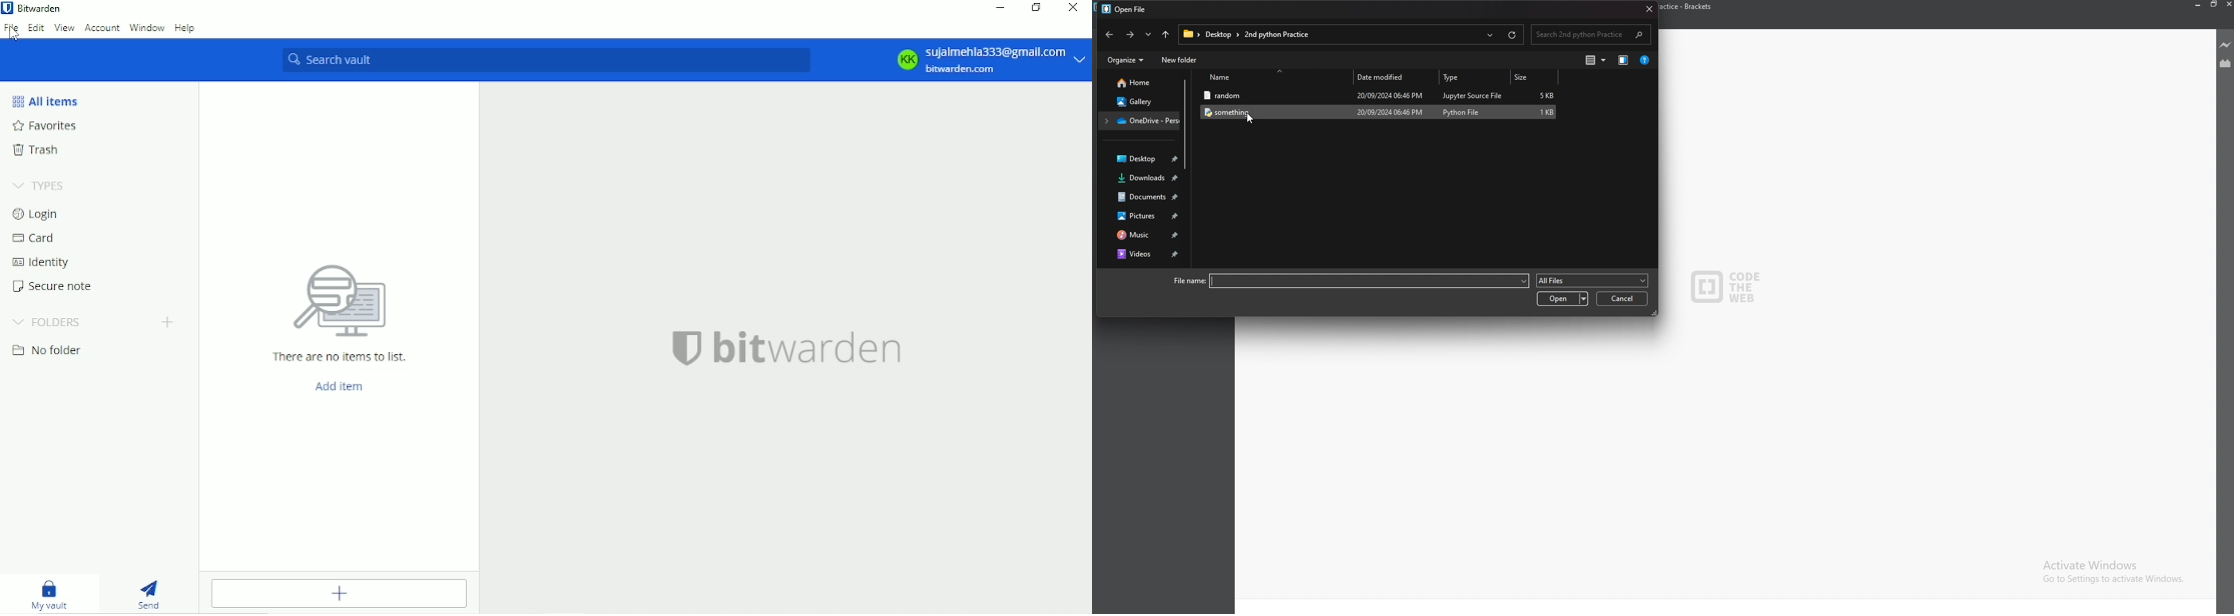 Image resolution: width=2240 pixels, height=616 pixels. What do you see at coordinates (43, 263) in the screenshot?
I see `Identity` at bounding box center [43, 263].